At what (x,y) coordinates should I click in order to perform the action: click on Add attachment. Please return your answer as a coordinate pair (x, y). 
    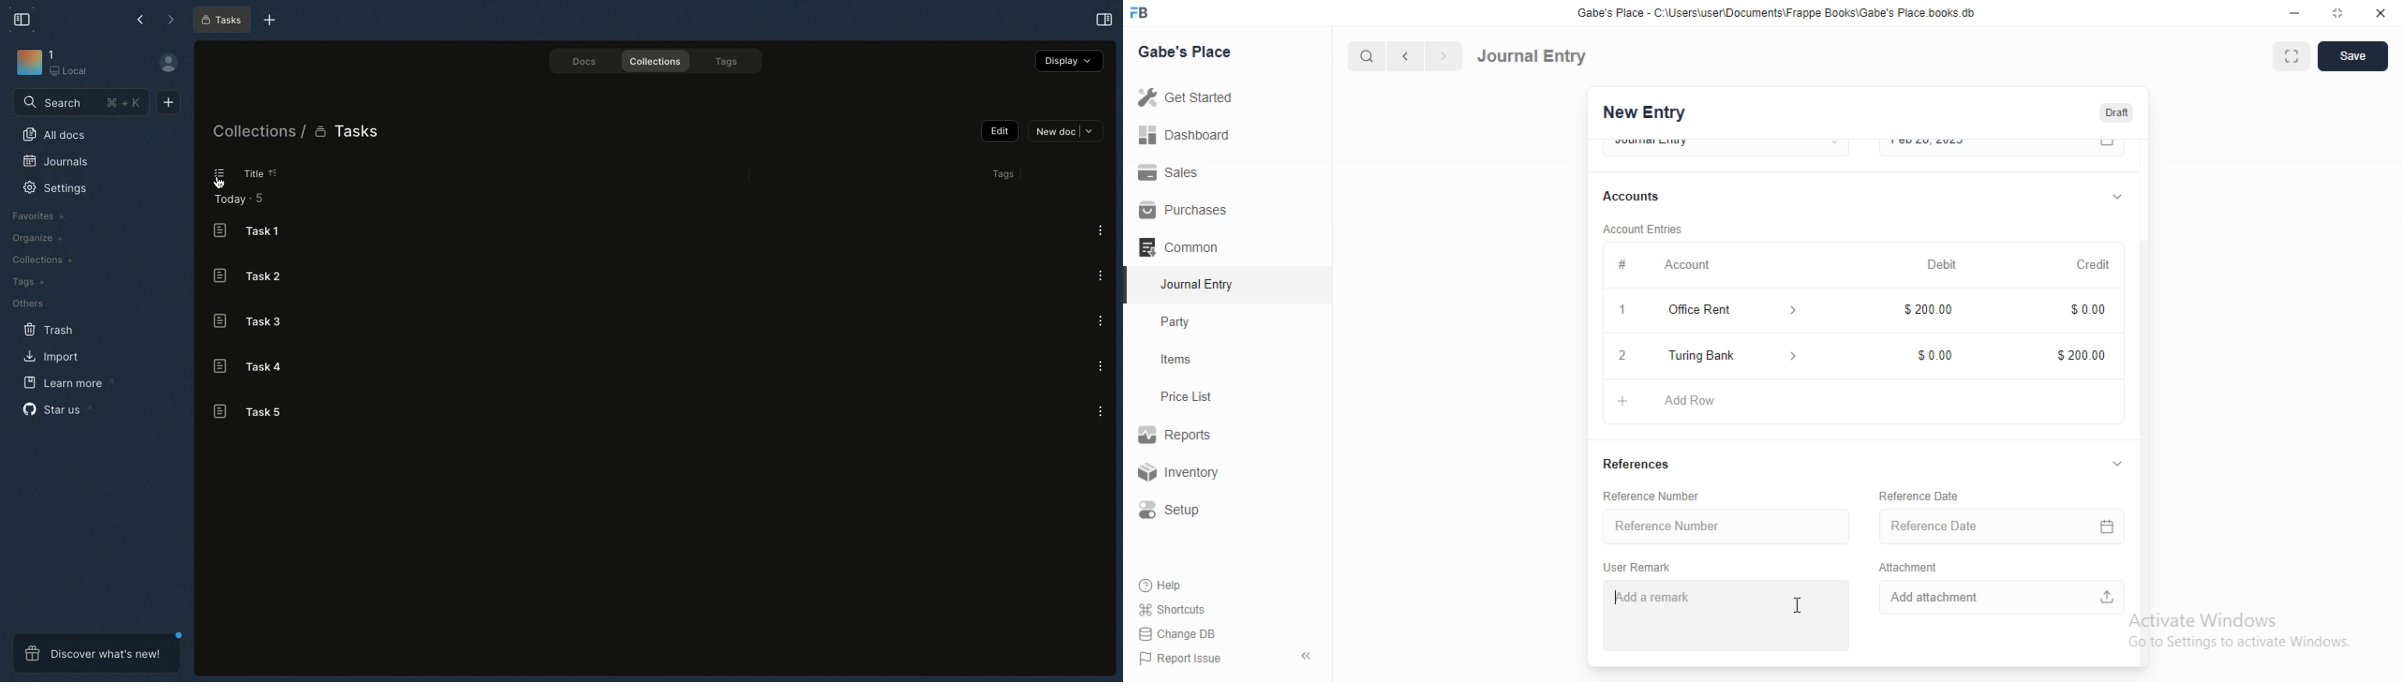
    Looking at the image, I should click on (2005, 599).